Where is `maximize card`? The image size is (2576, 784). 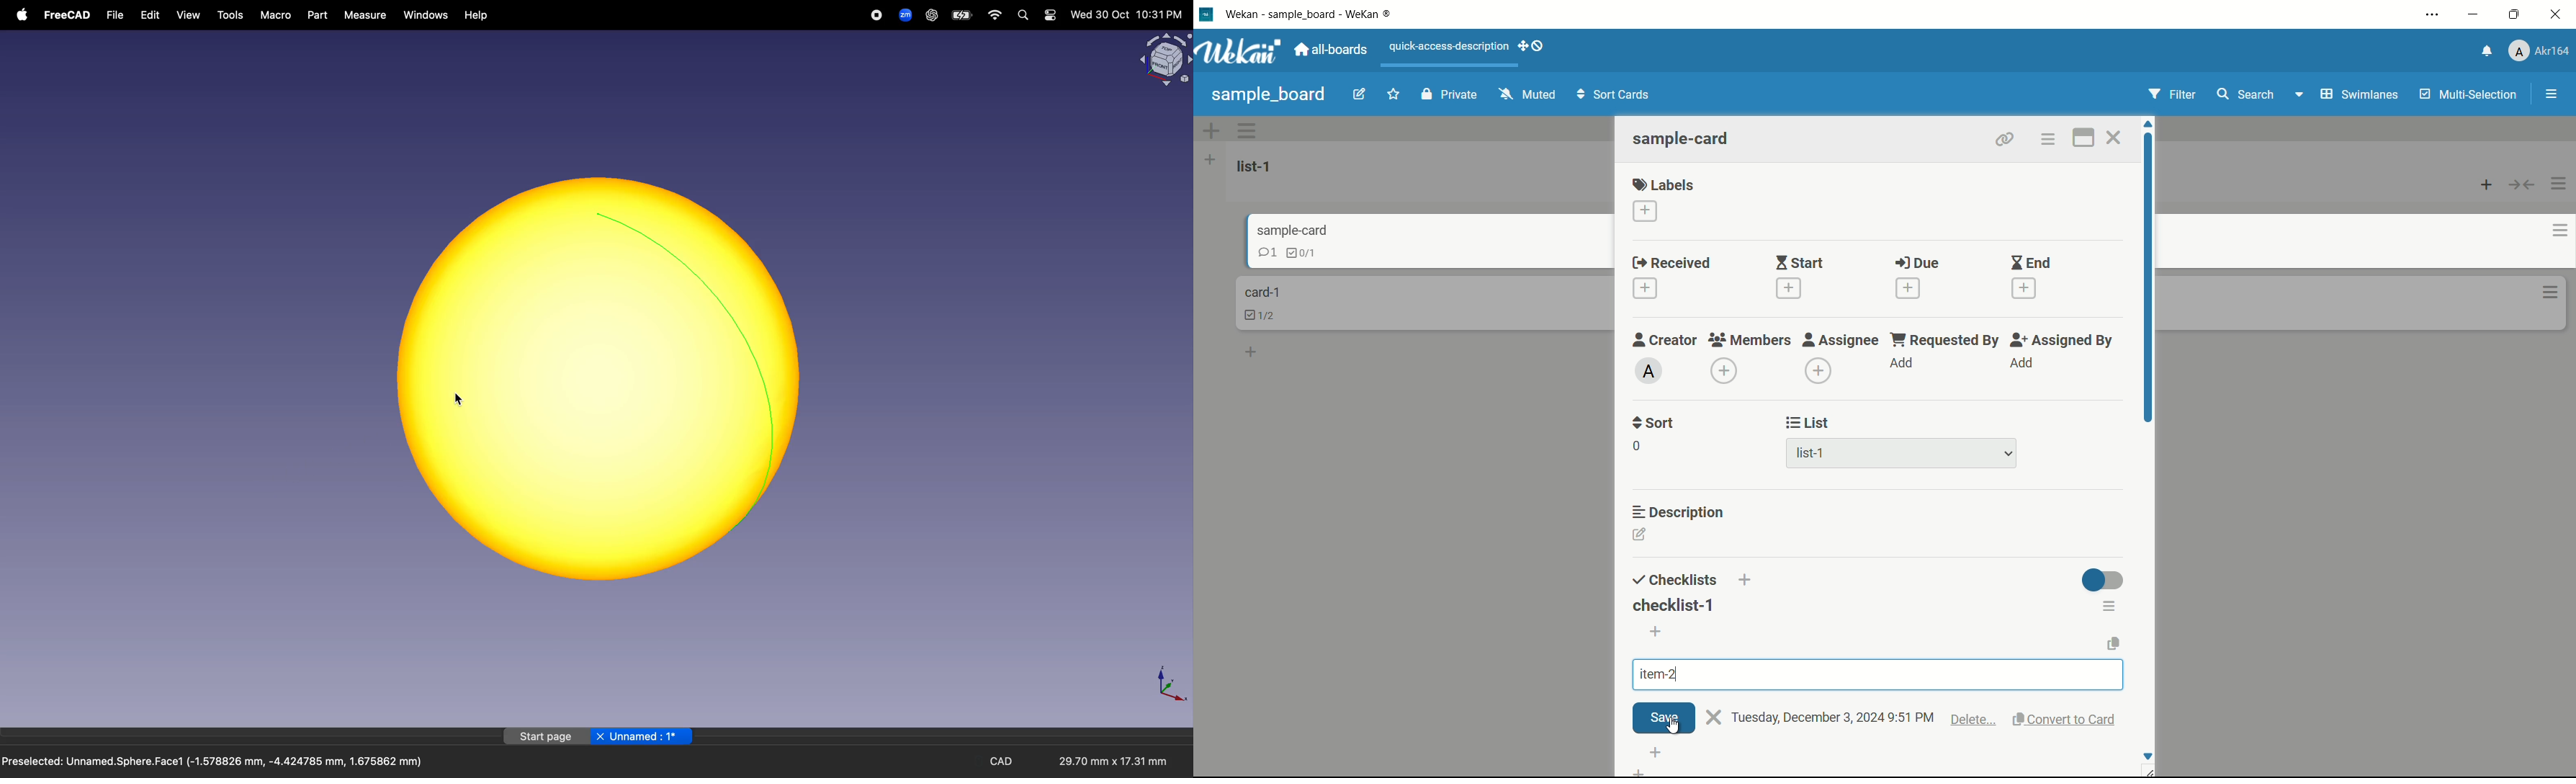 maximize card is located at coordinates (2084, 138).